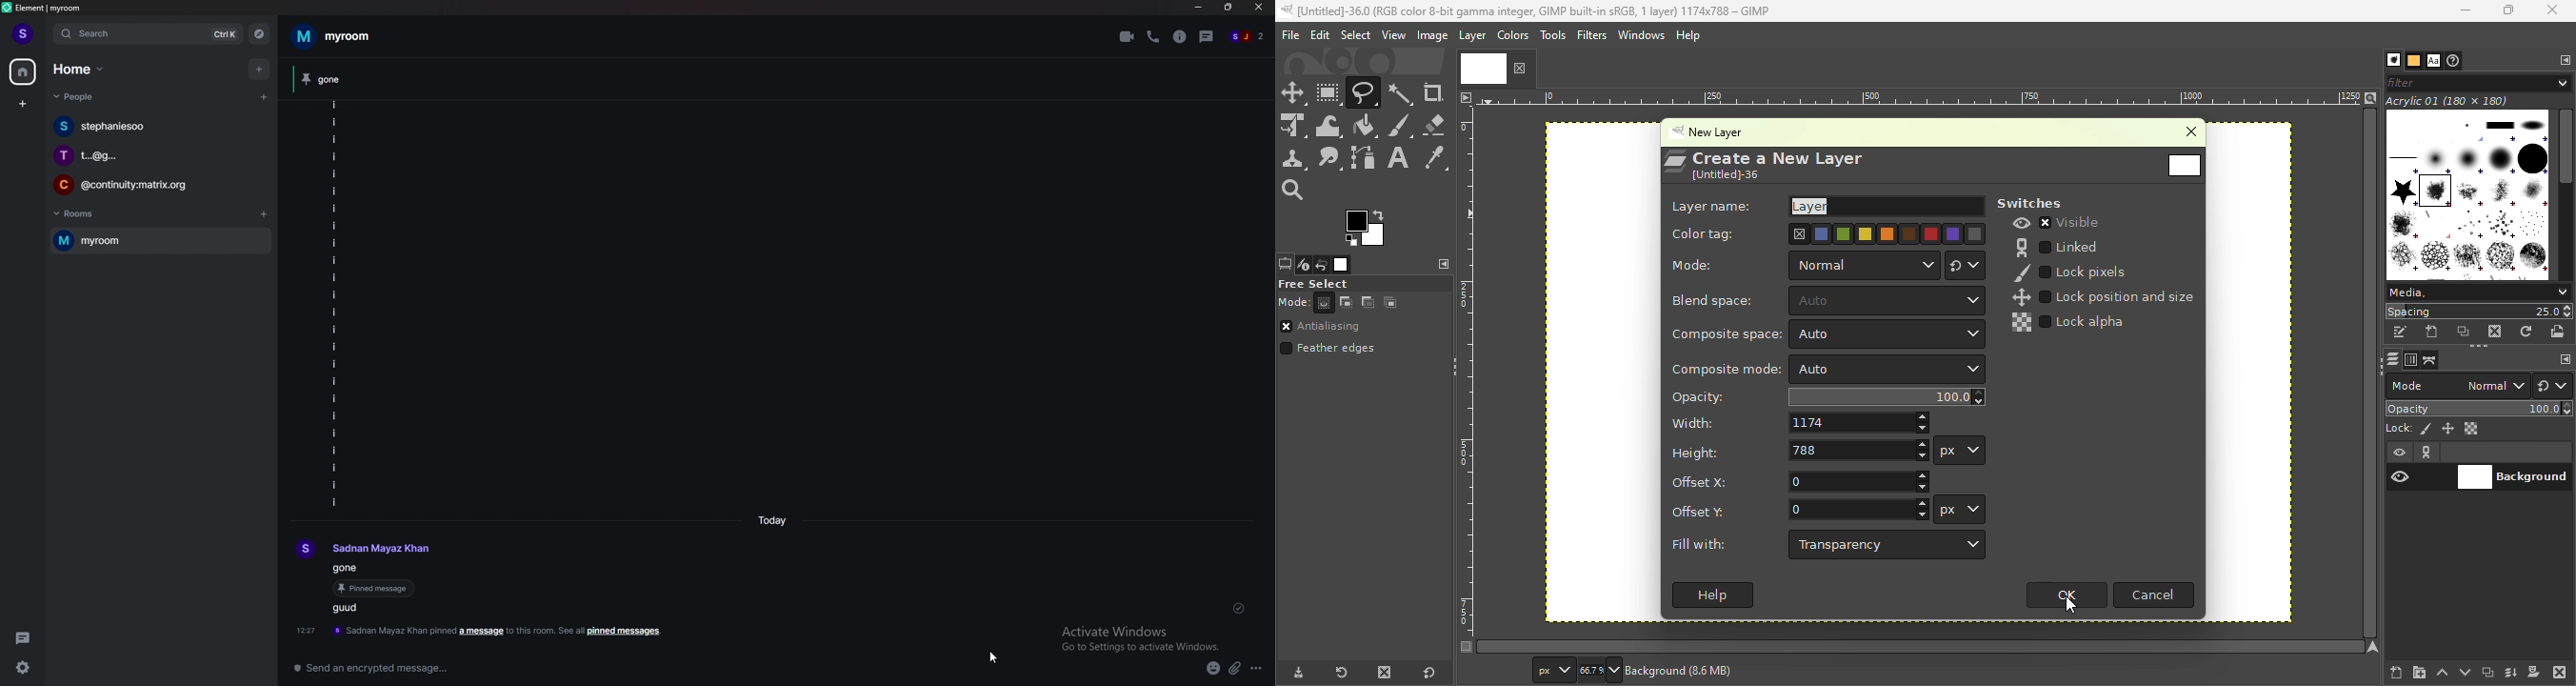 Image resolution: width=2576 pixels, height=700 pixels. What do you see at coordinates (22, 104) in the screenshot?
I see `create space` at bounding box center [22, 104].